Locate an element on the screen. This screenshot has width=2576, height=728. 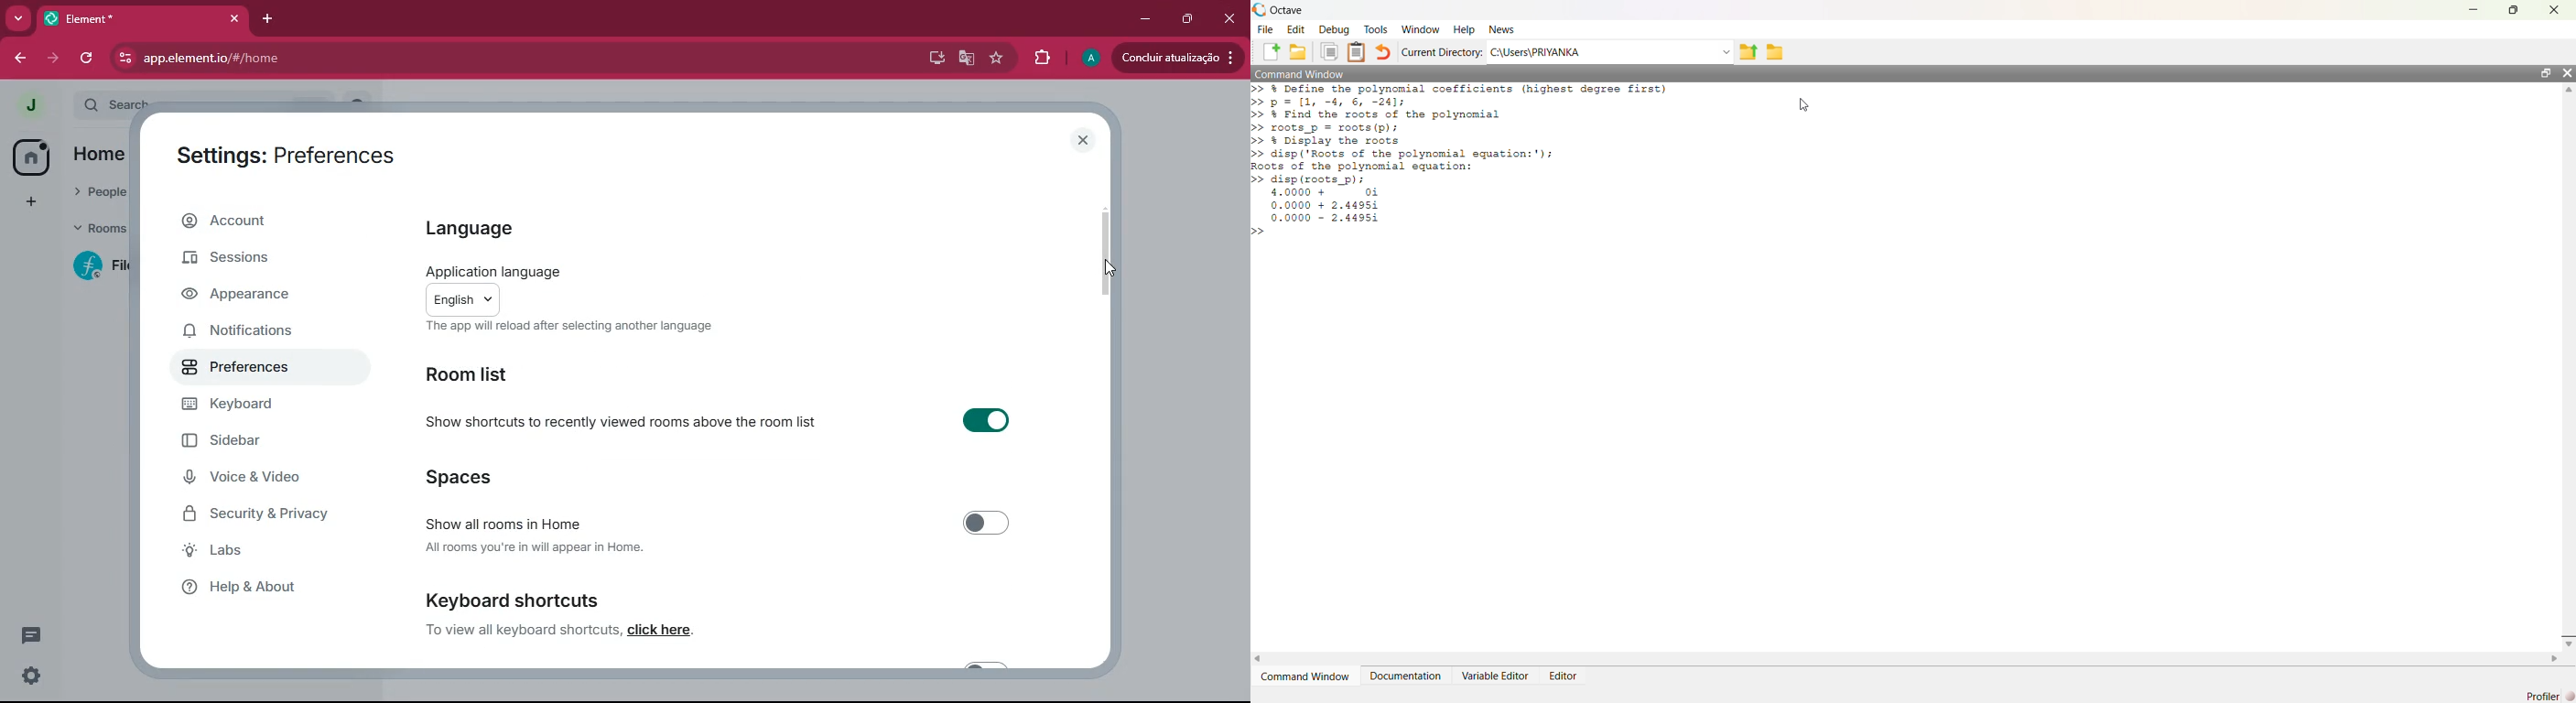
add is located at coordinates (27, 205).